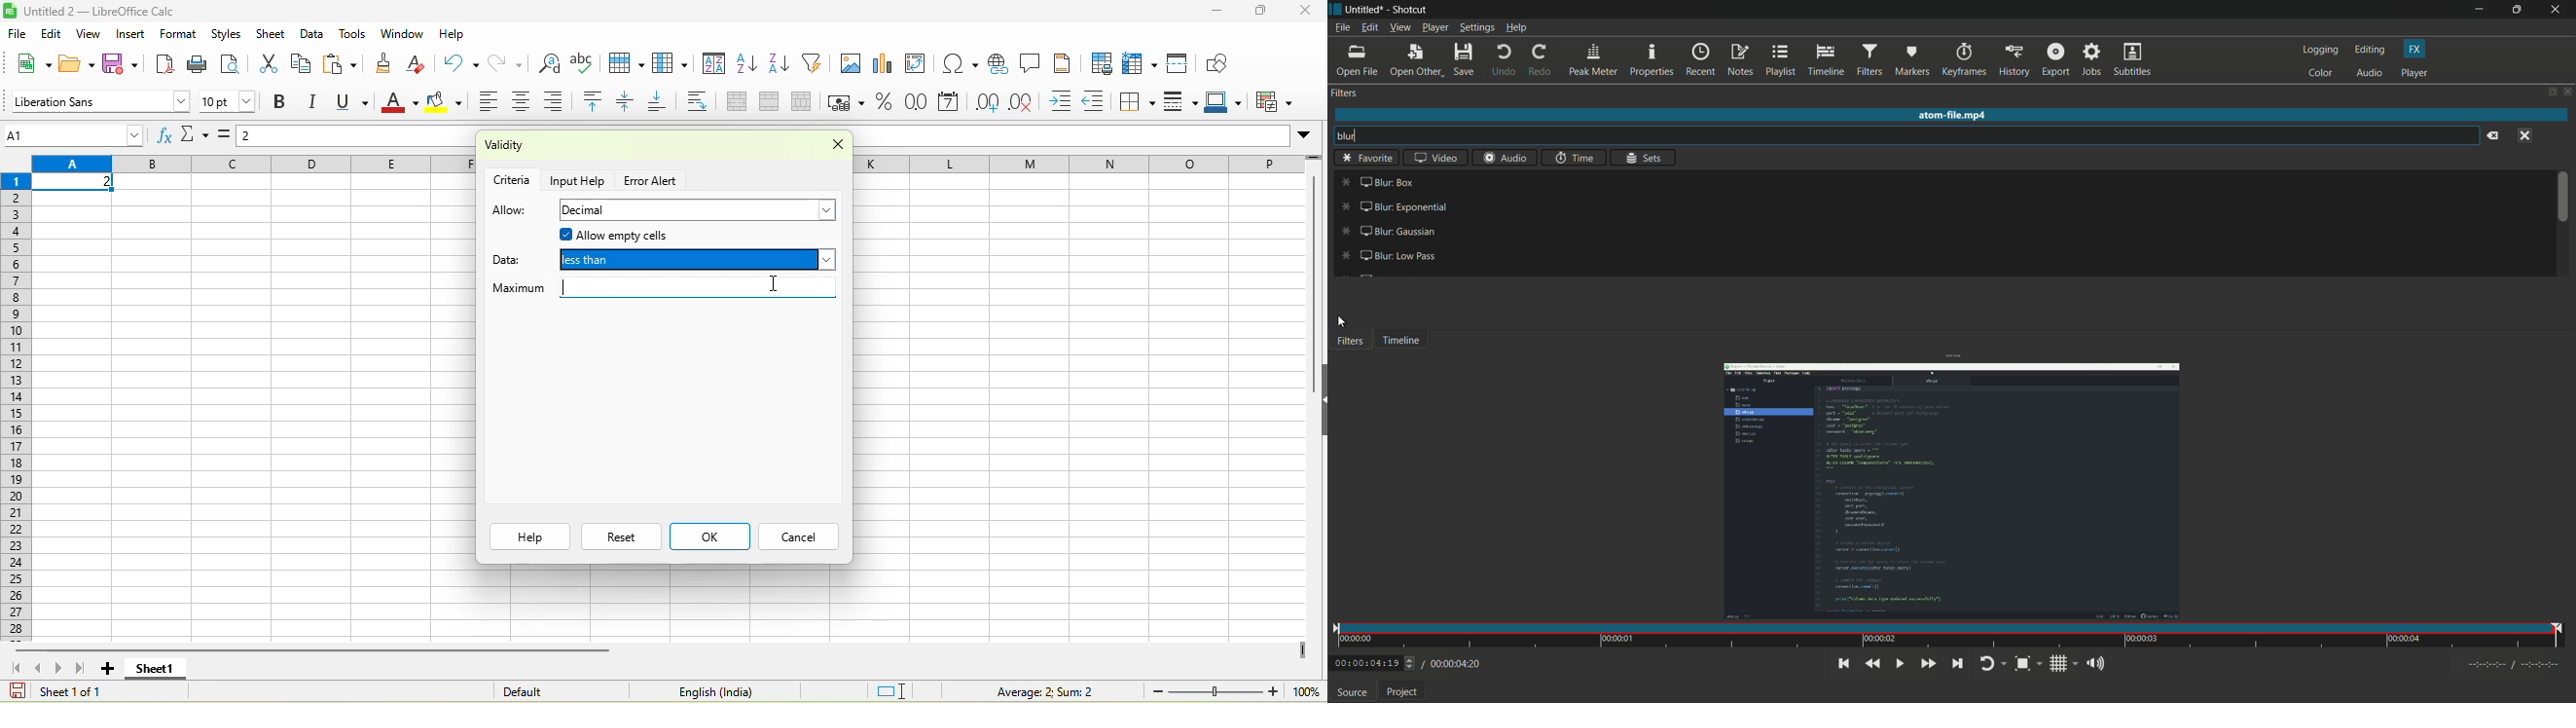 The height and width of the screenshot is (728, 2576). What do you see at coordinates (631, 102) in the screenshot?
I see `center vertically` at bounding box center [631, 102].